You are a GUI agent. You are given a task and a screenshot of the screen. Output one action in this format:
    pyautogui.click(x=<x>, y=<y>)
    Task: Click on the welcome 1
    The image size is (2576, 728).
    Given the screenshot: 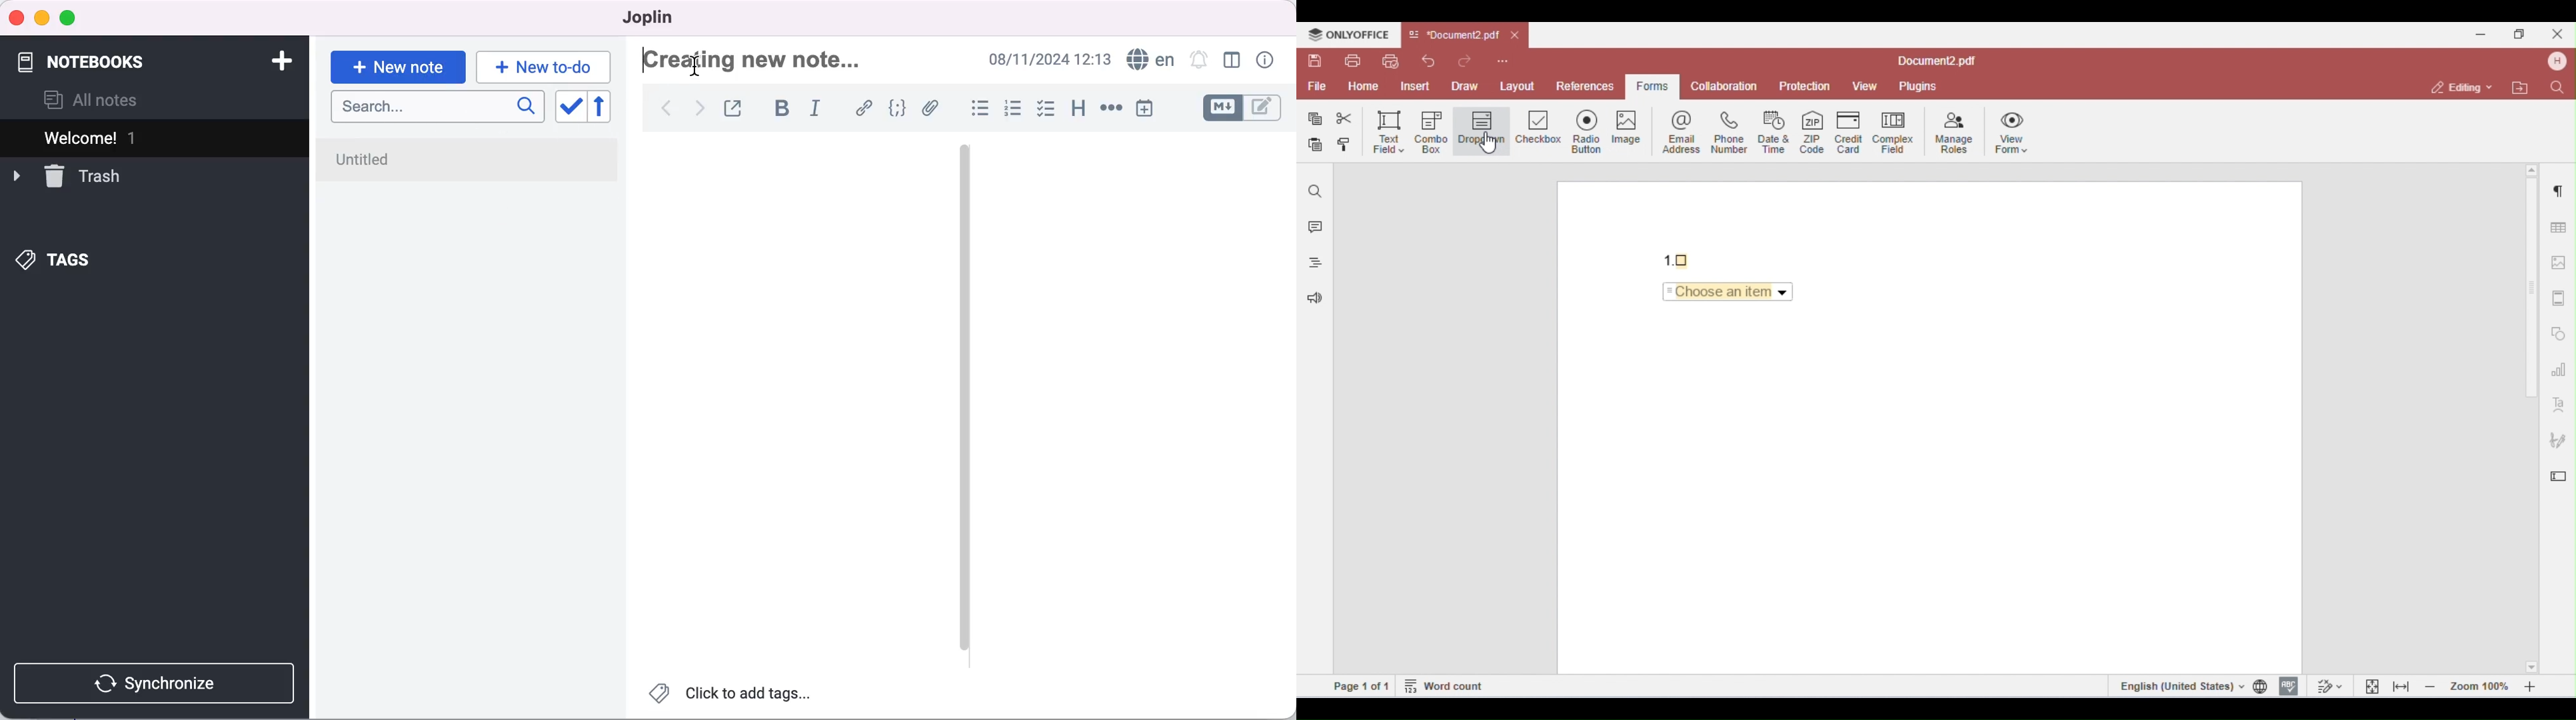 What is the action you would take?
    pyautogui.click(x=157, y=136)
    